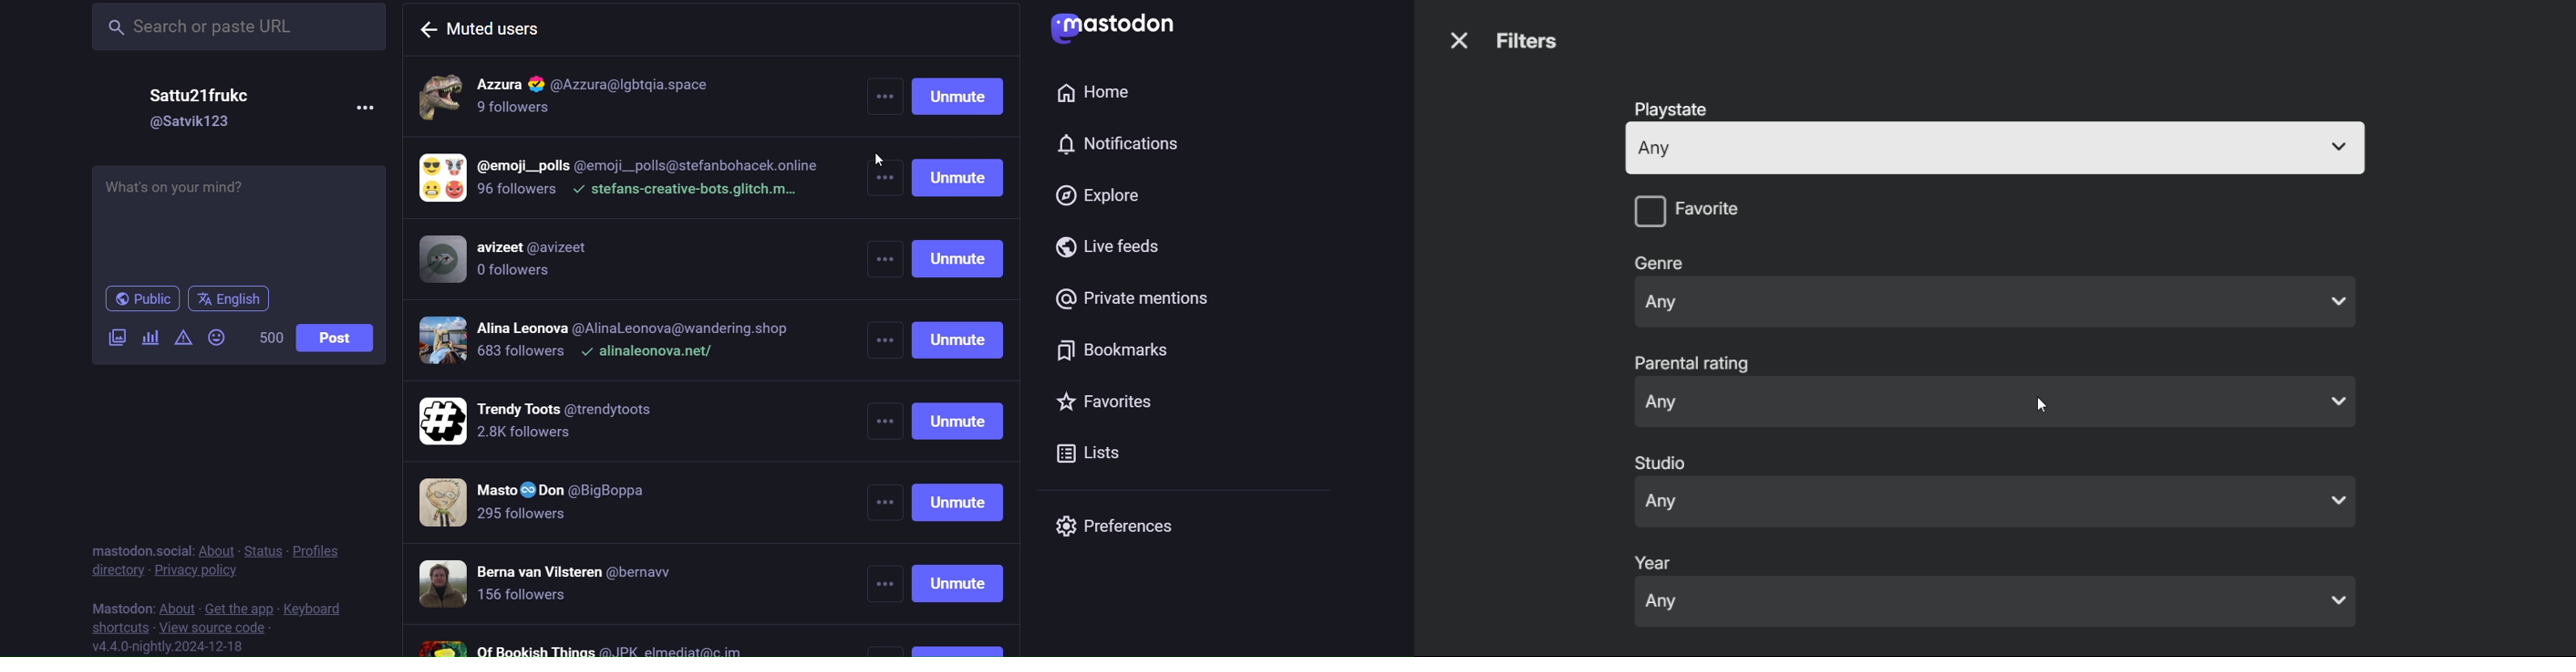  I want to click on mastodon social, so click(138, 550).